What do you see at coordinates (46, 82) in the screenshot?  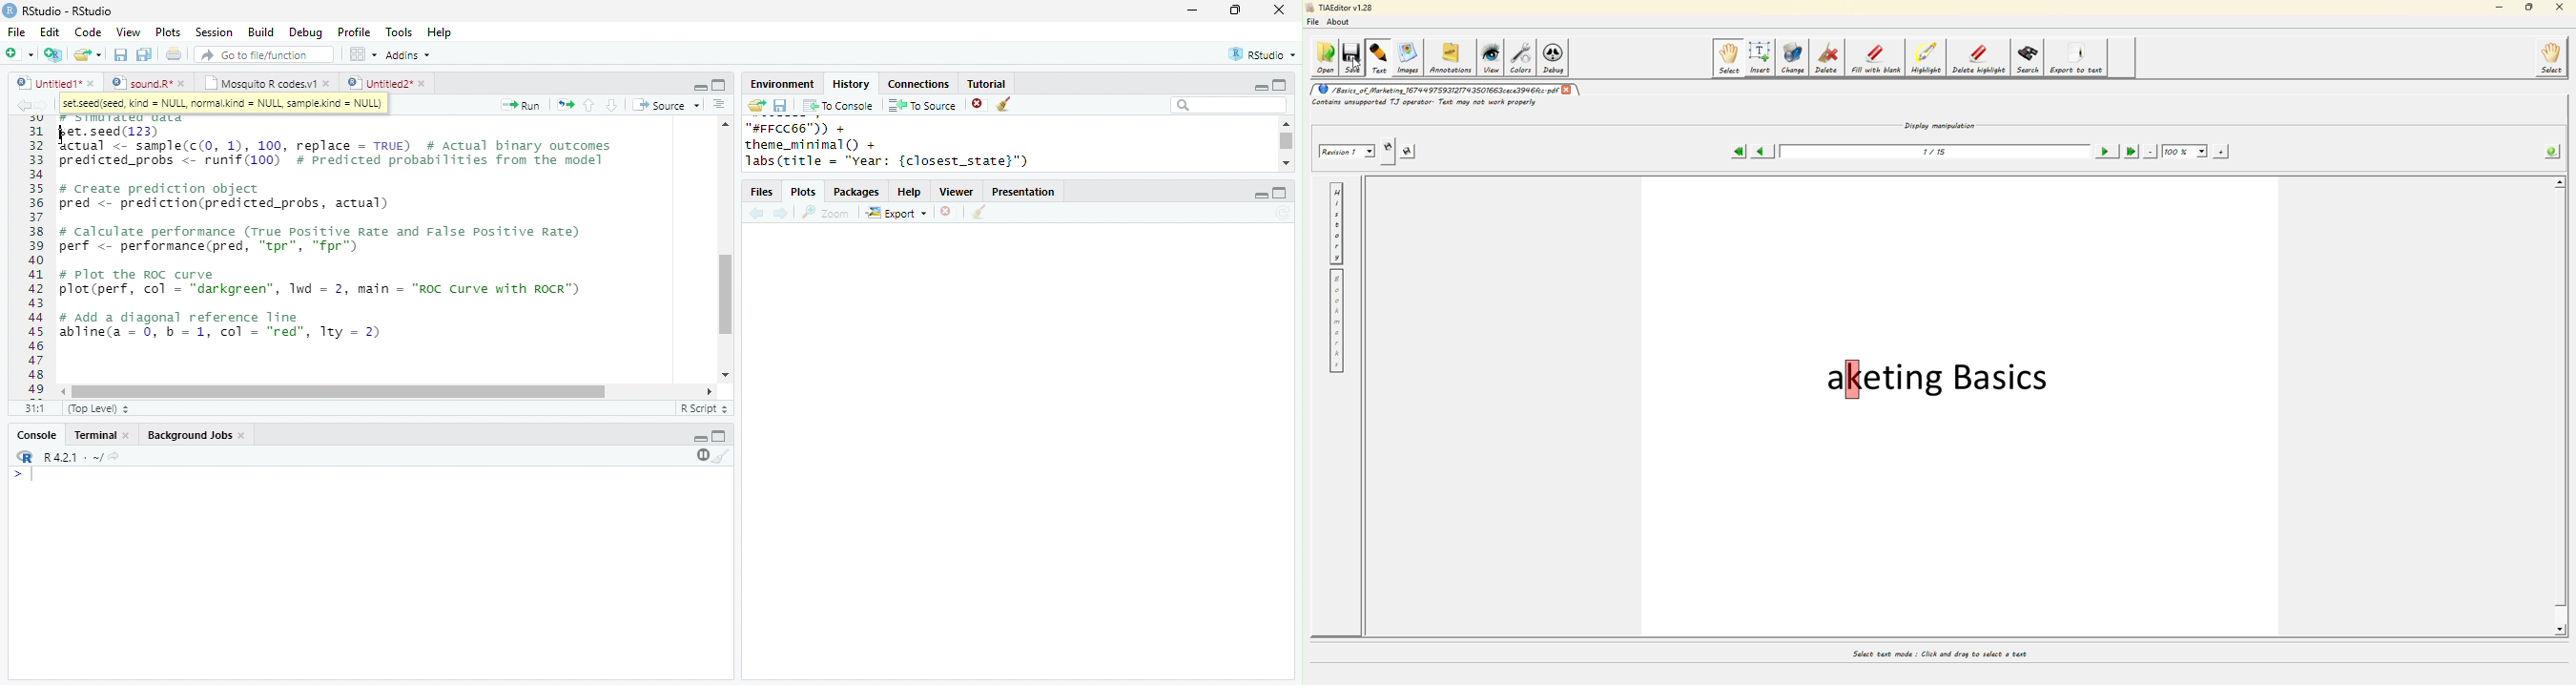 I see `Untitled 1` at bounding box center [46, 82].